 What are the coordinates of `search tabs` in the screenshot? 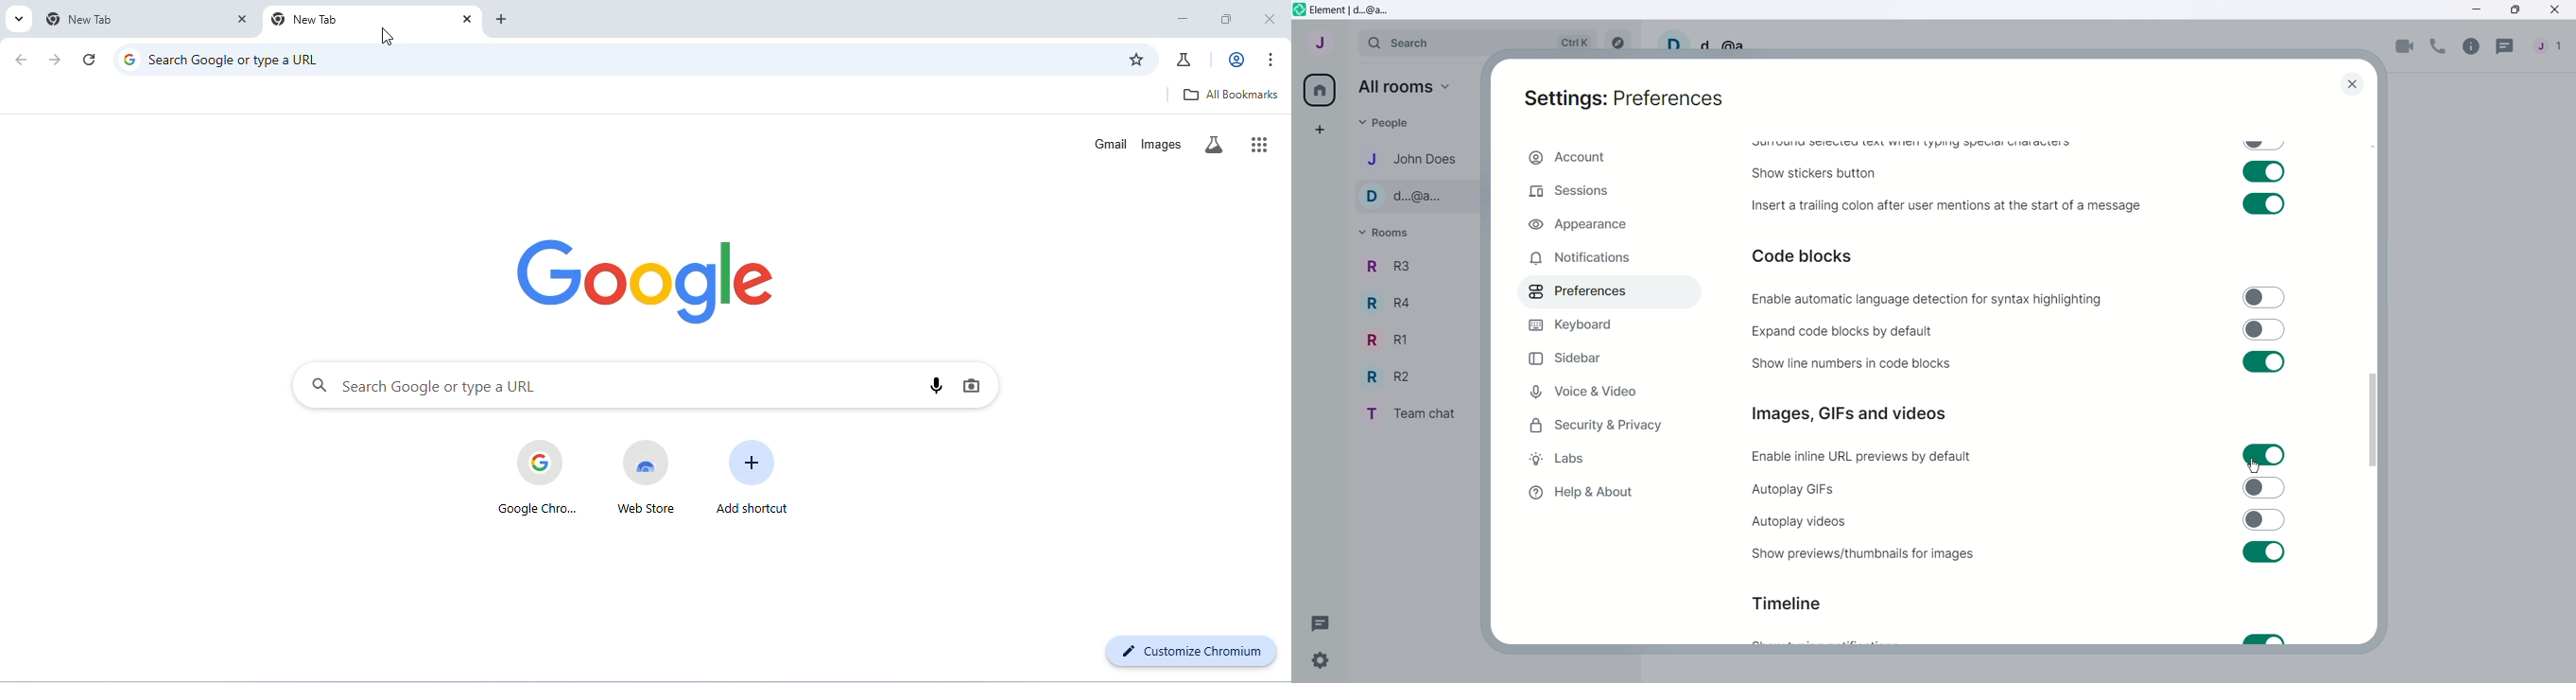 It's located at (19, 18).